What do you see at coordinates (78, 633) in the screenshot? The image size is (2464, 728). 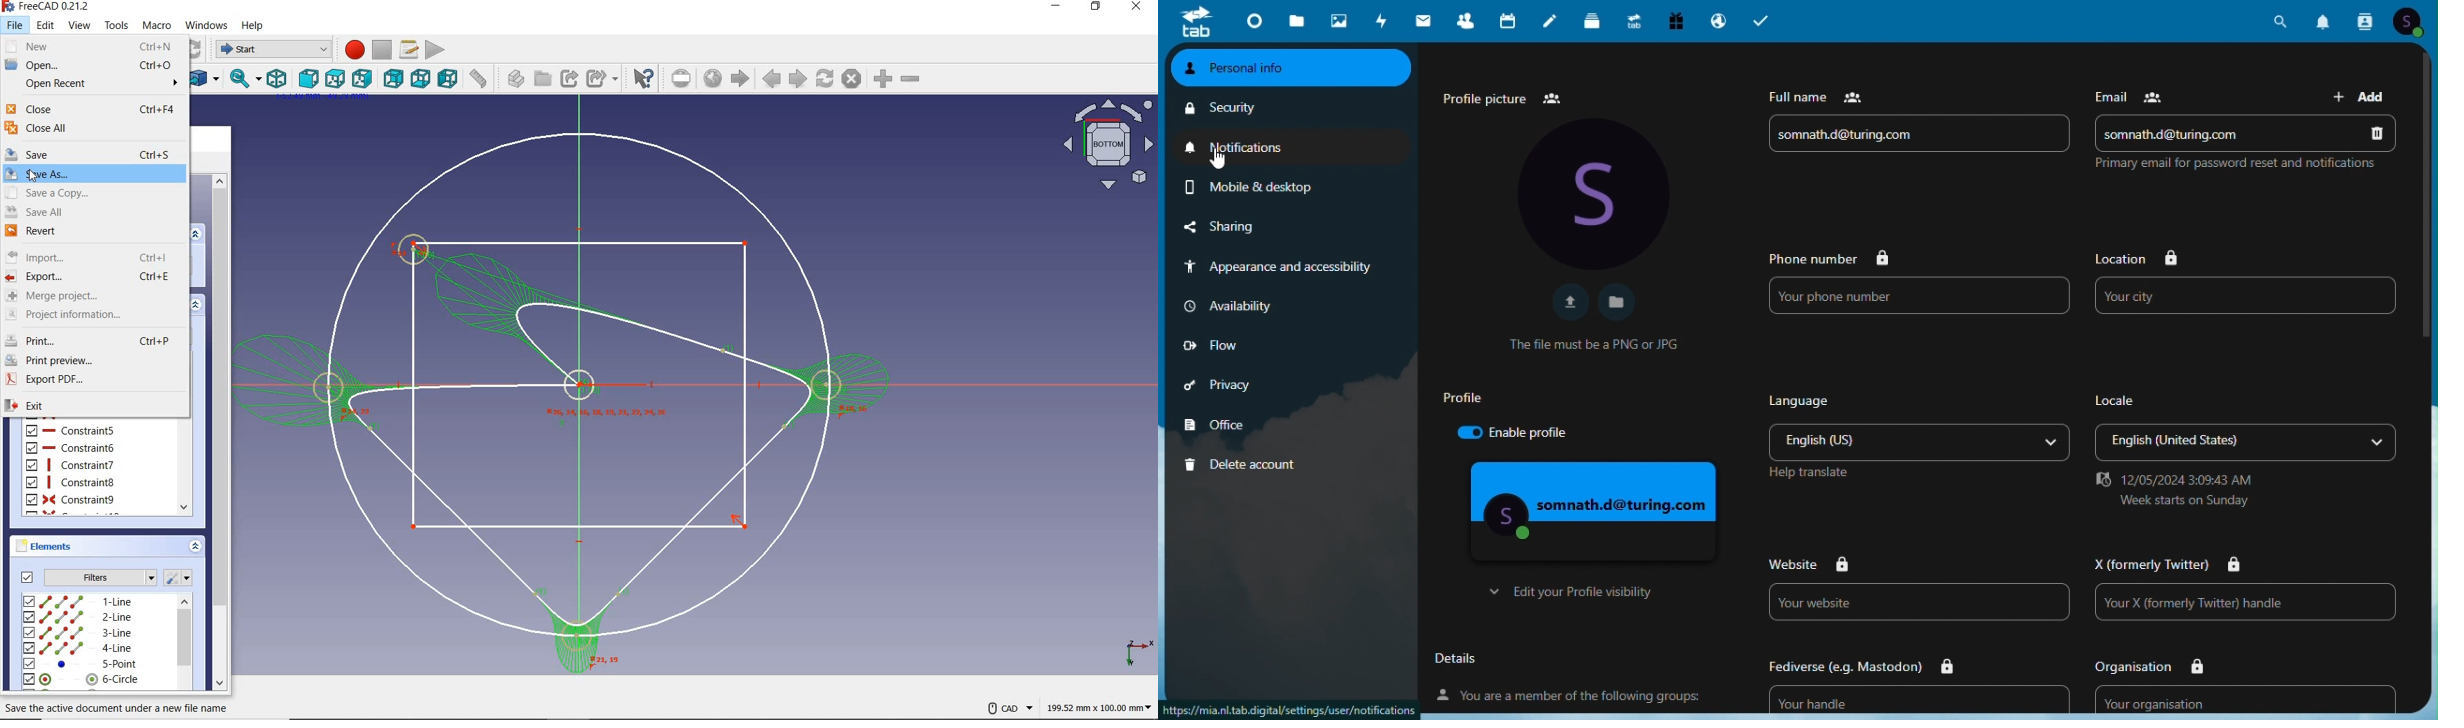 I see `3-line` at bounding box center [78, 633].